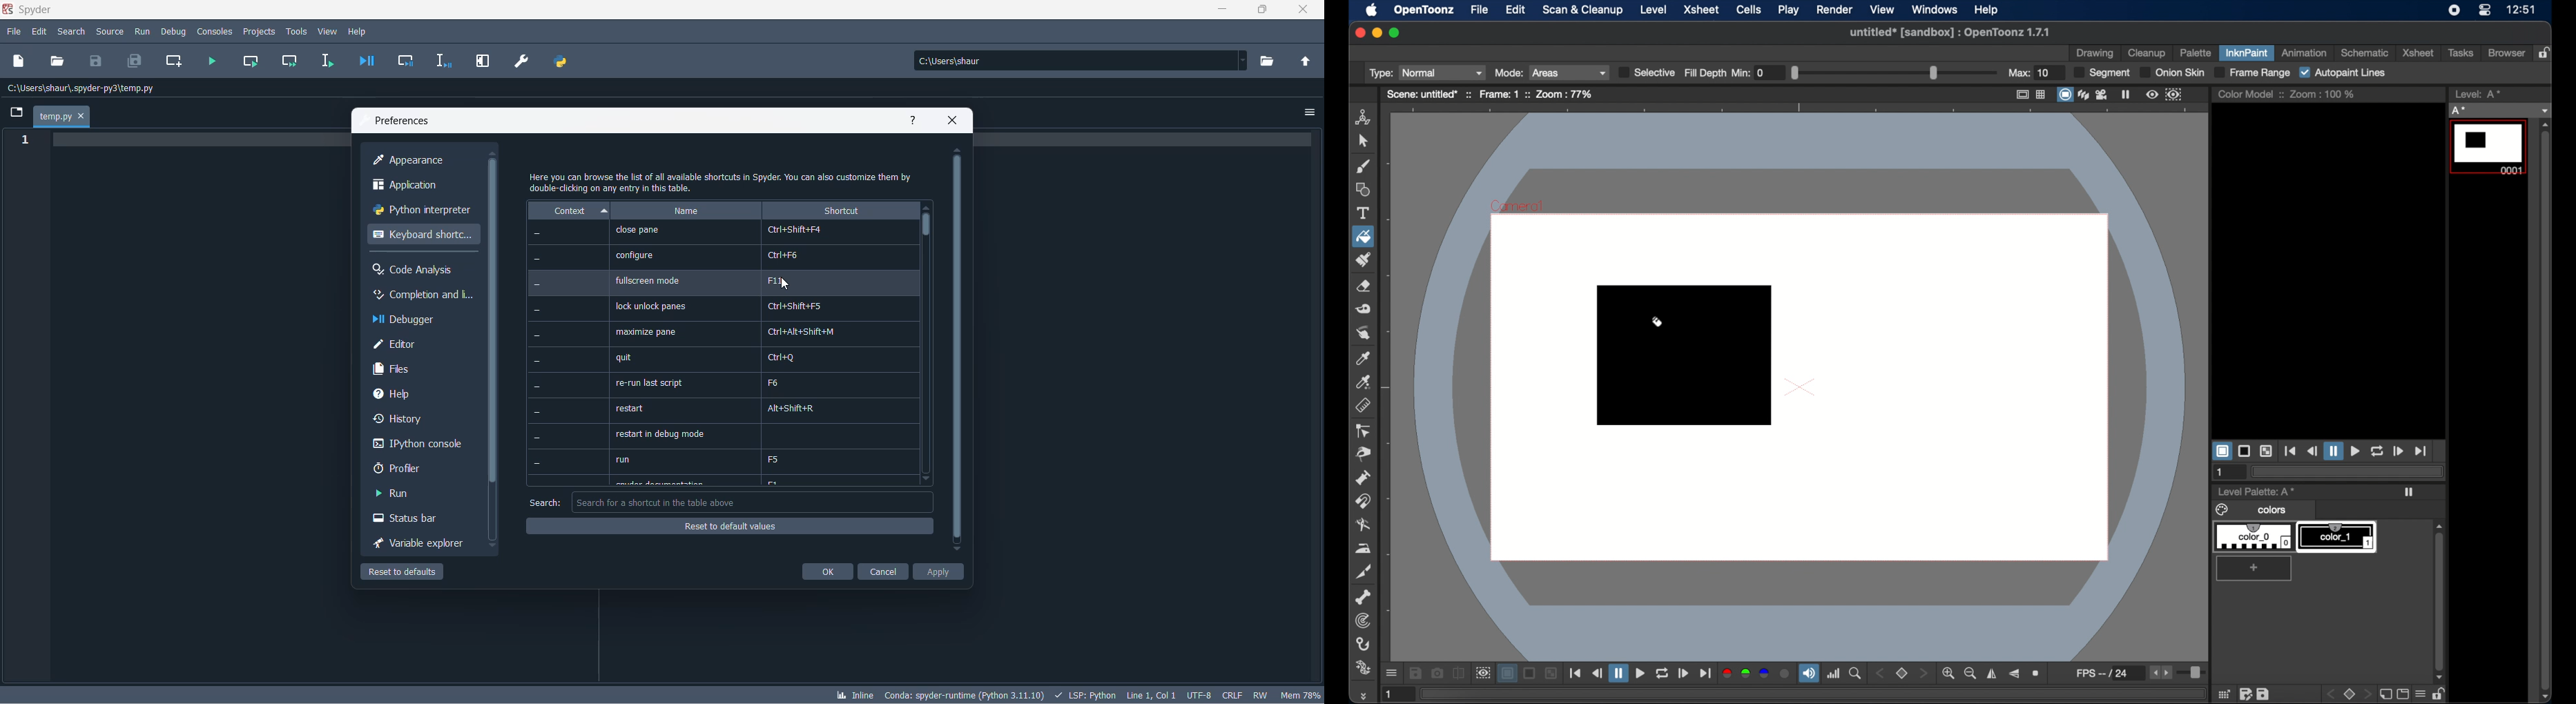 The image size is (2576, 728). What do you see at coordinates (799, 307) in the screenshot?
I see `Crl+Shift+F5` at bounding box center [799, 307].